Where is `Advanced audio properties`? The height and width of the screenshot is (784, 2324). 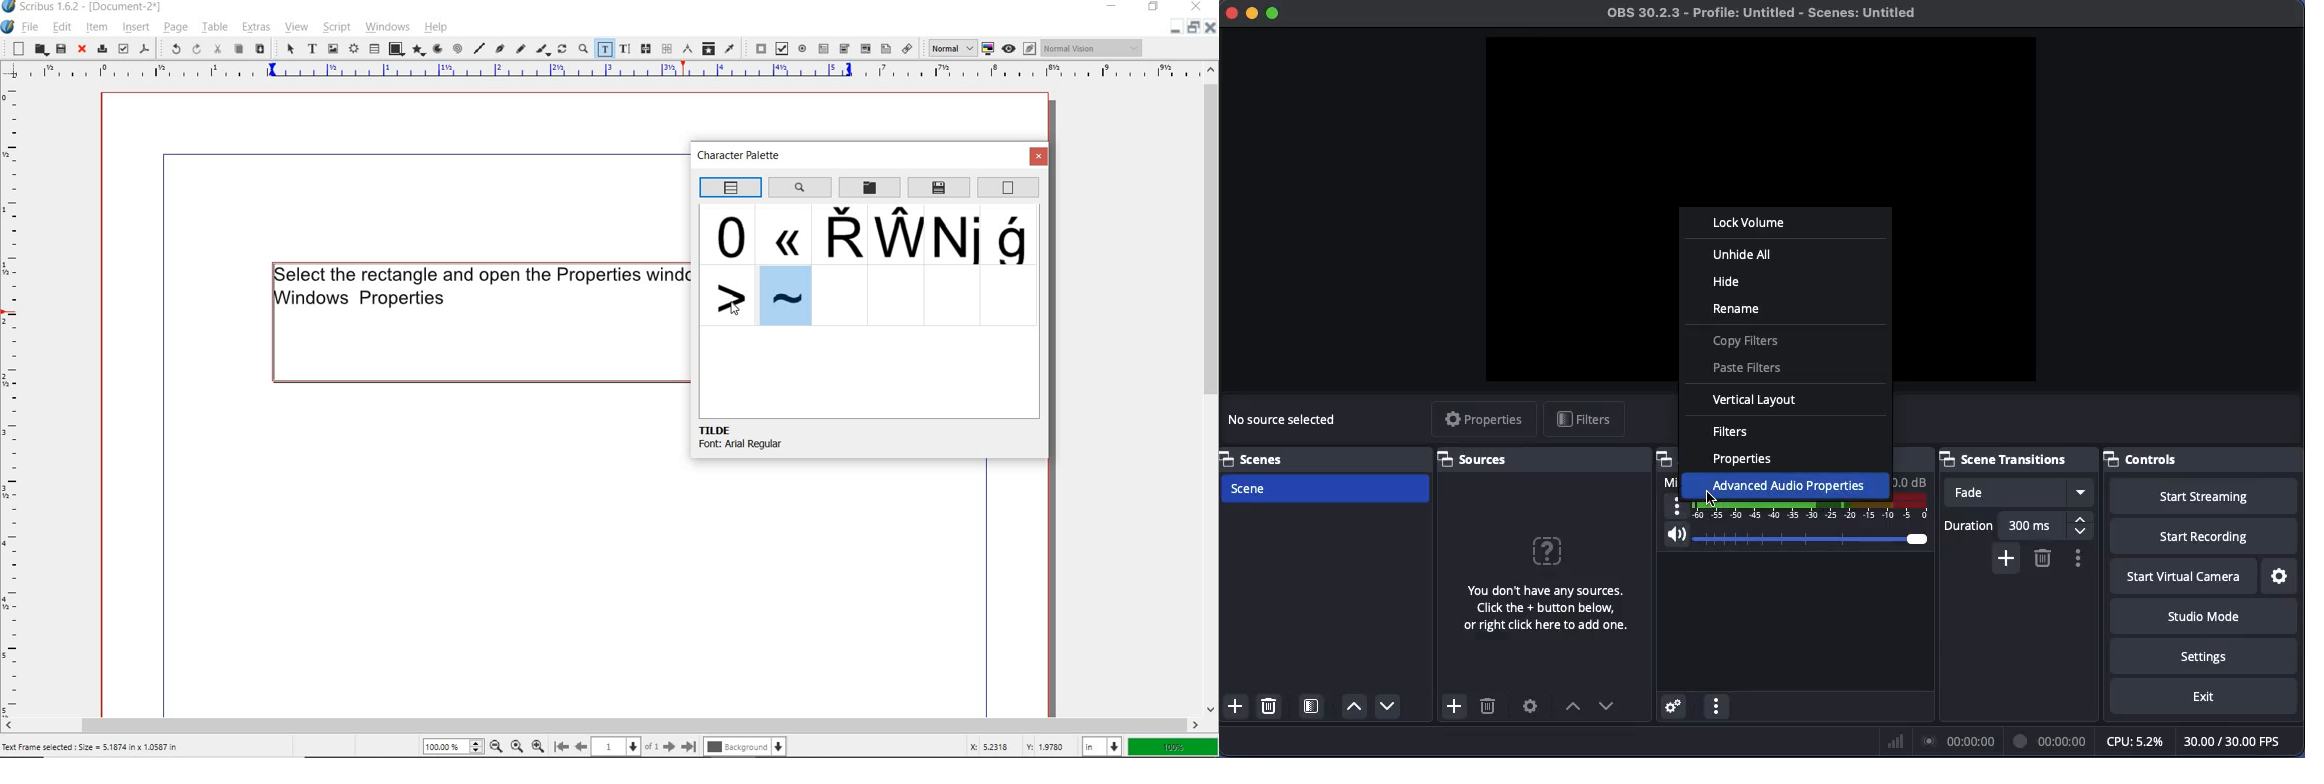
Advanced audio properties is located at coordinates (1786, 482).